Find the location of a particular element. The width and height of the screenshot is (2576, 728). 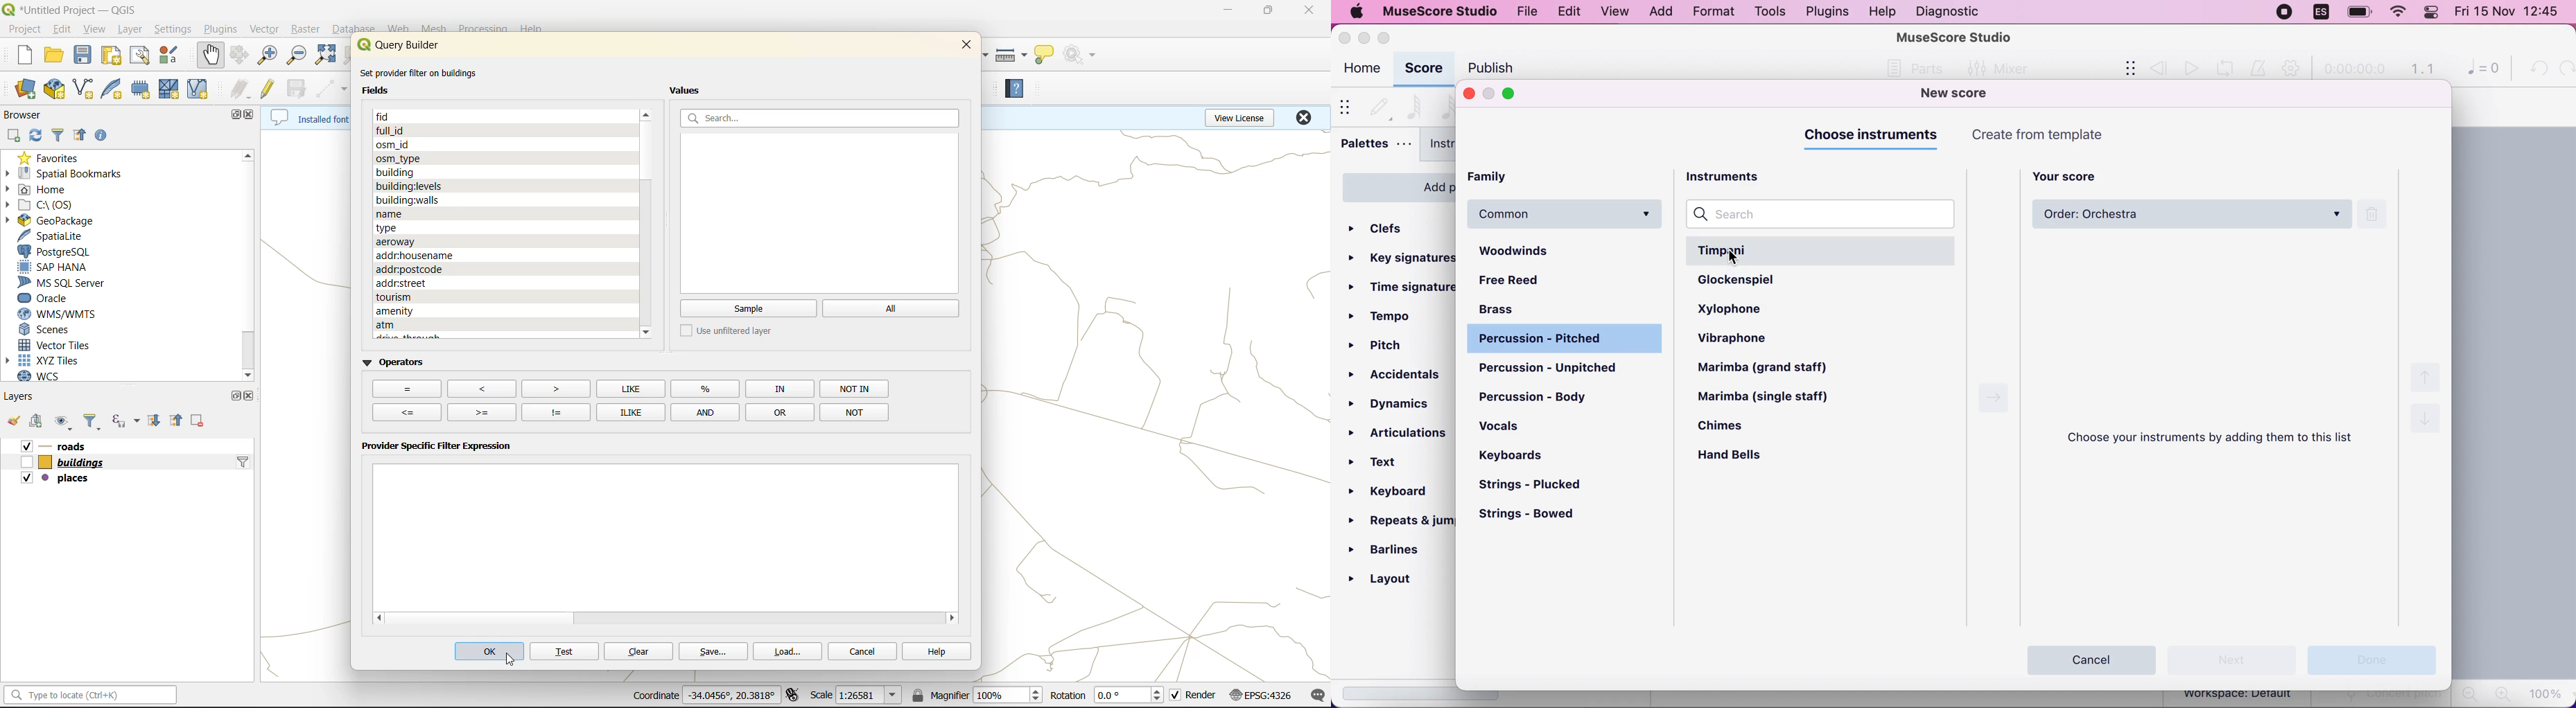

metronome is located at coordinates (2260, 69).